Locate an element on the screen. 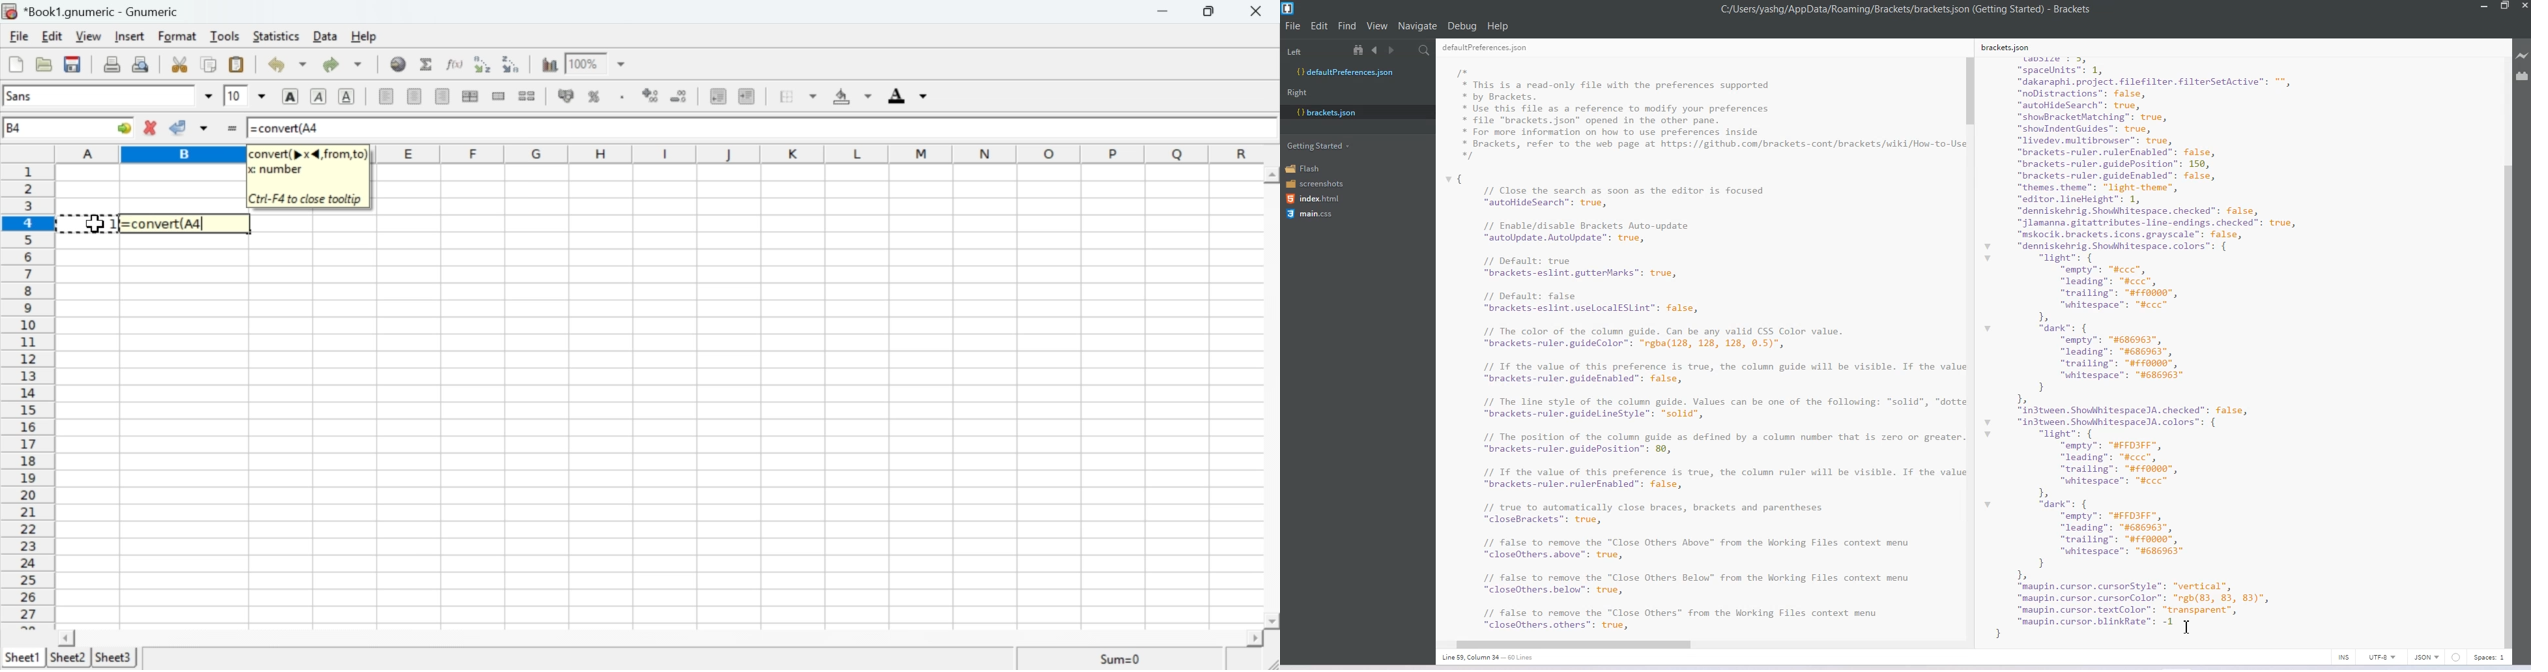 Image resolution: width=2548 pixels, height=672 pixels. C:/Users/yashg/AppData/Roaming/Brackets/brackets json (Getting Started) - Brackets is located at coordinates (1907, 9).